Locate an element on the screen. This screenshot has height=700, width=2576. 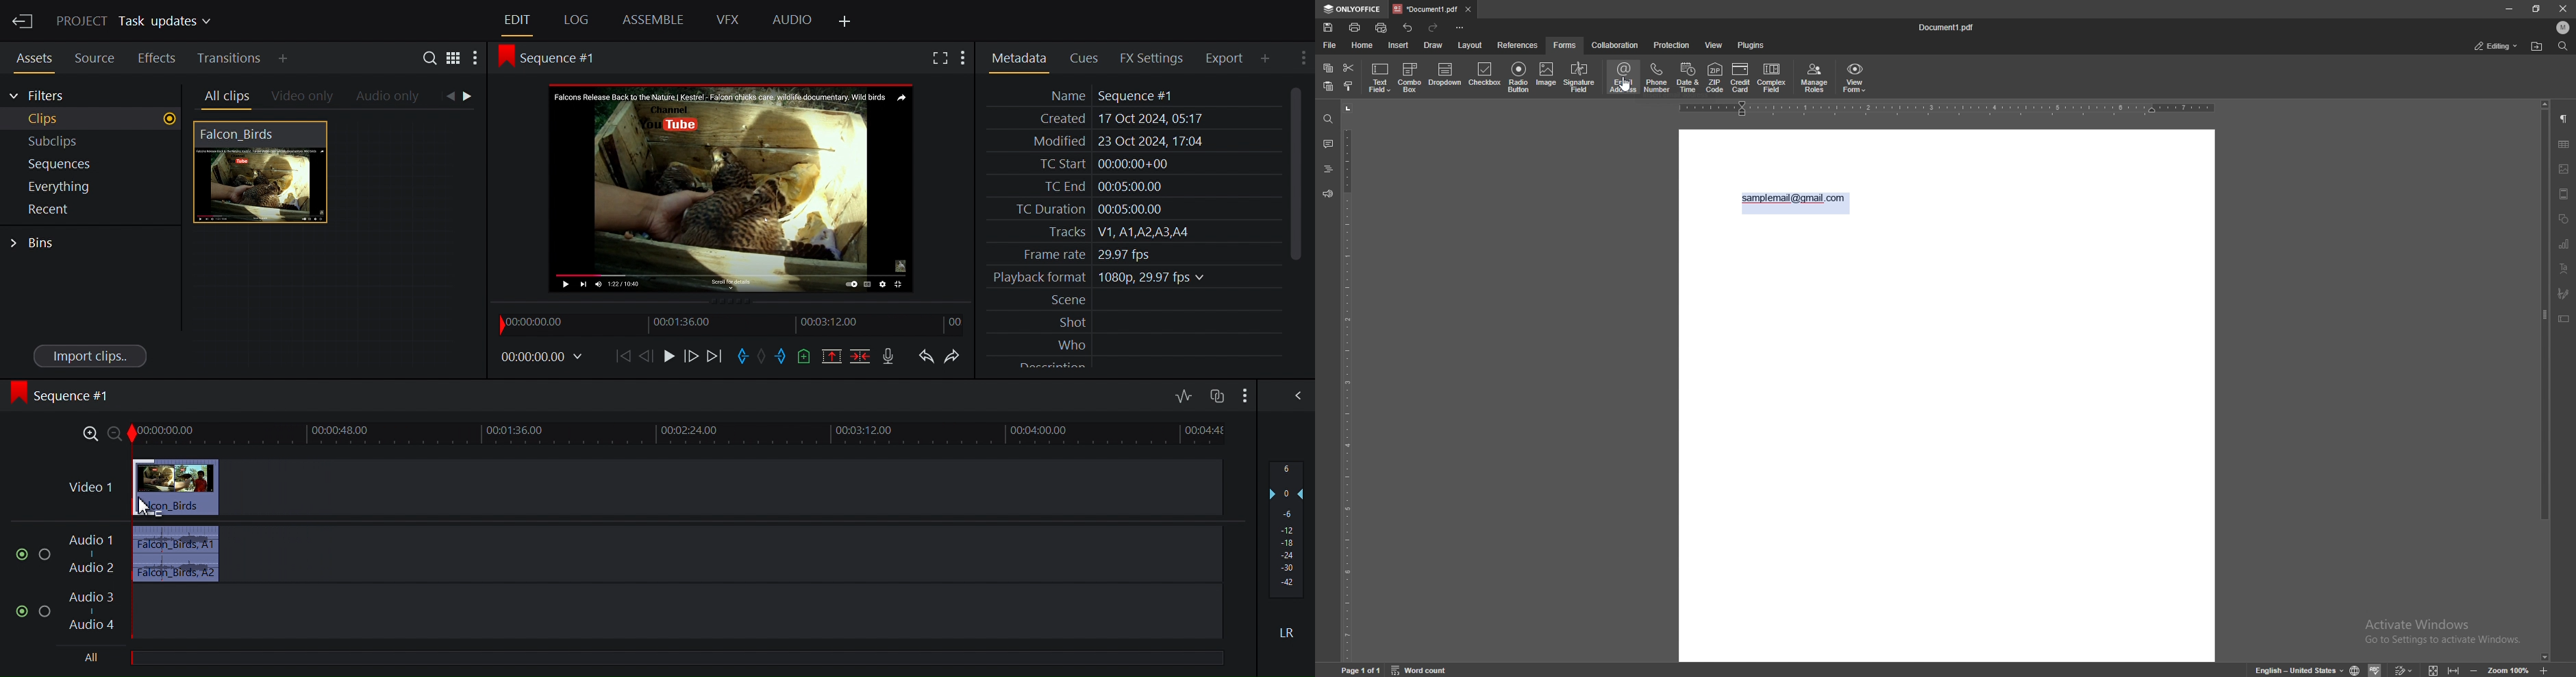
Export is located at coordinates (1229, 58).